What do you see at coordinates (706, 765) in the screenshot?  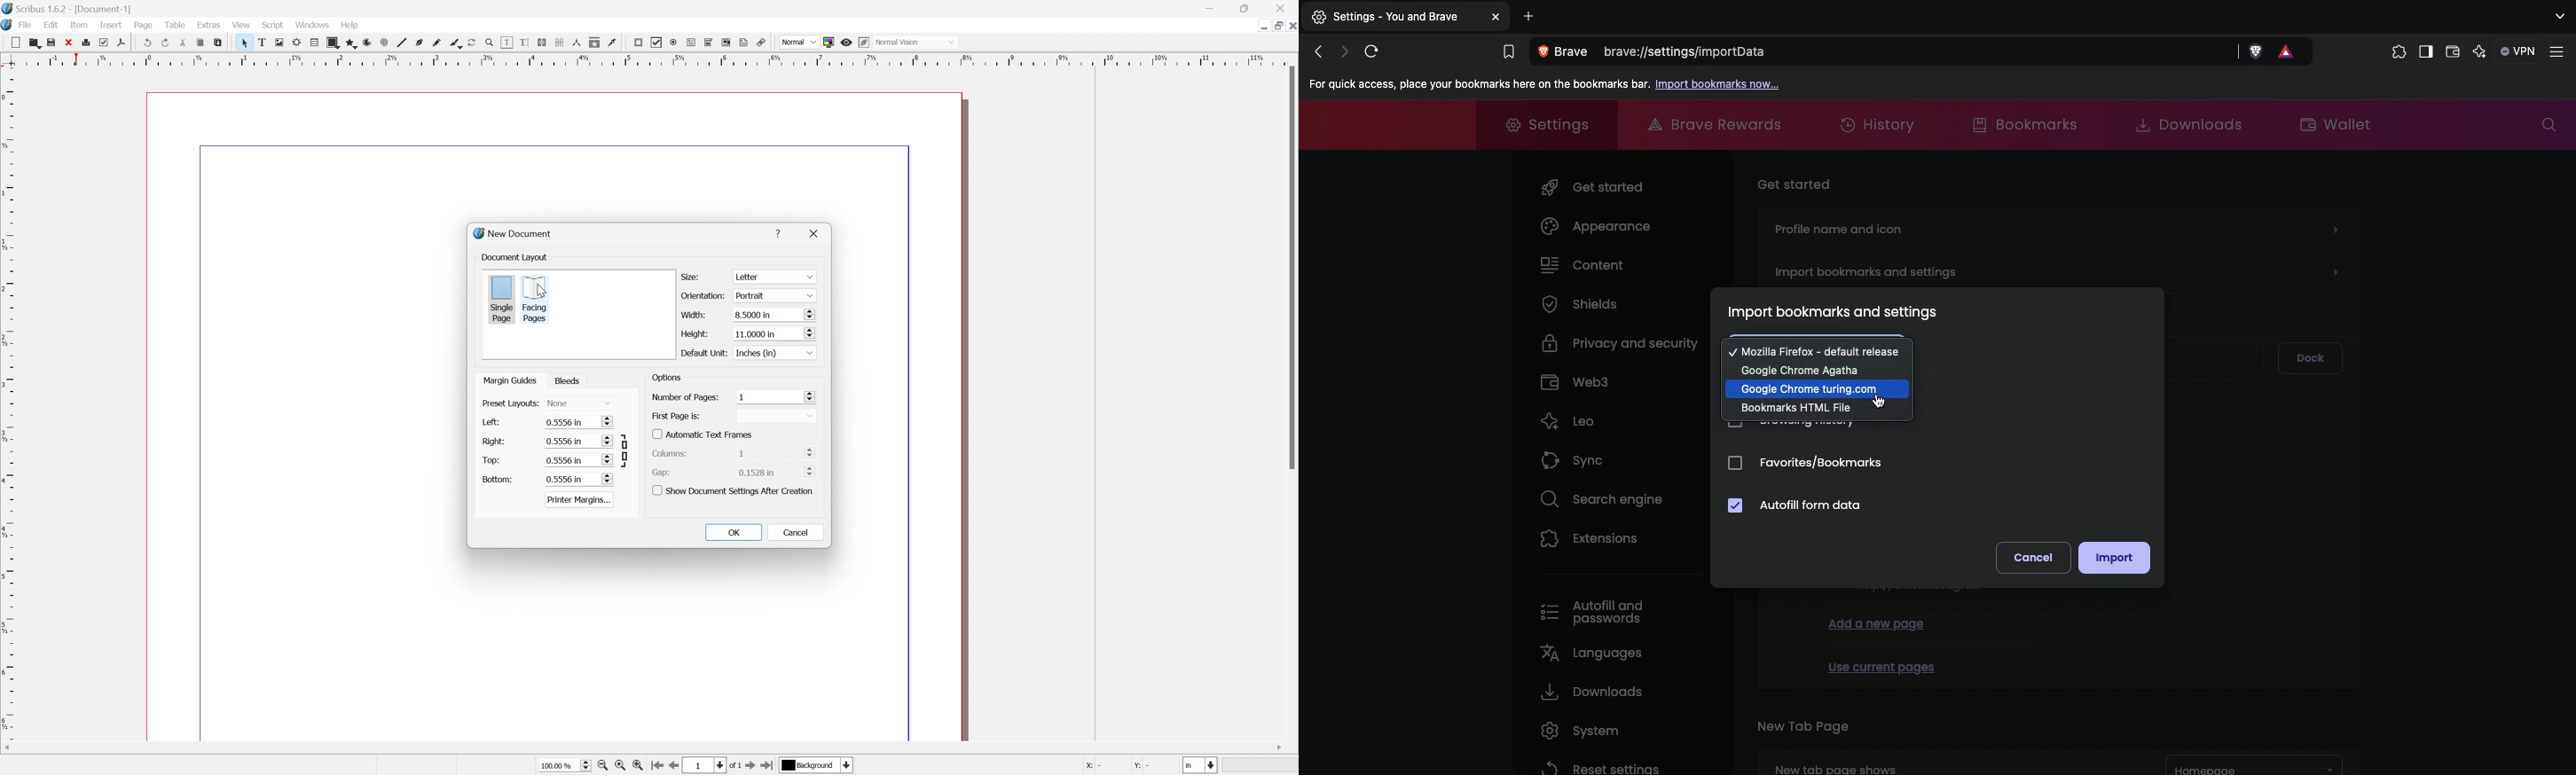 I see `1` at bounding box center [706, 765].